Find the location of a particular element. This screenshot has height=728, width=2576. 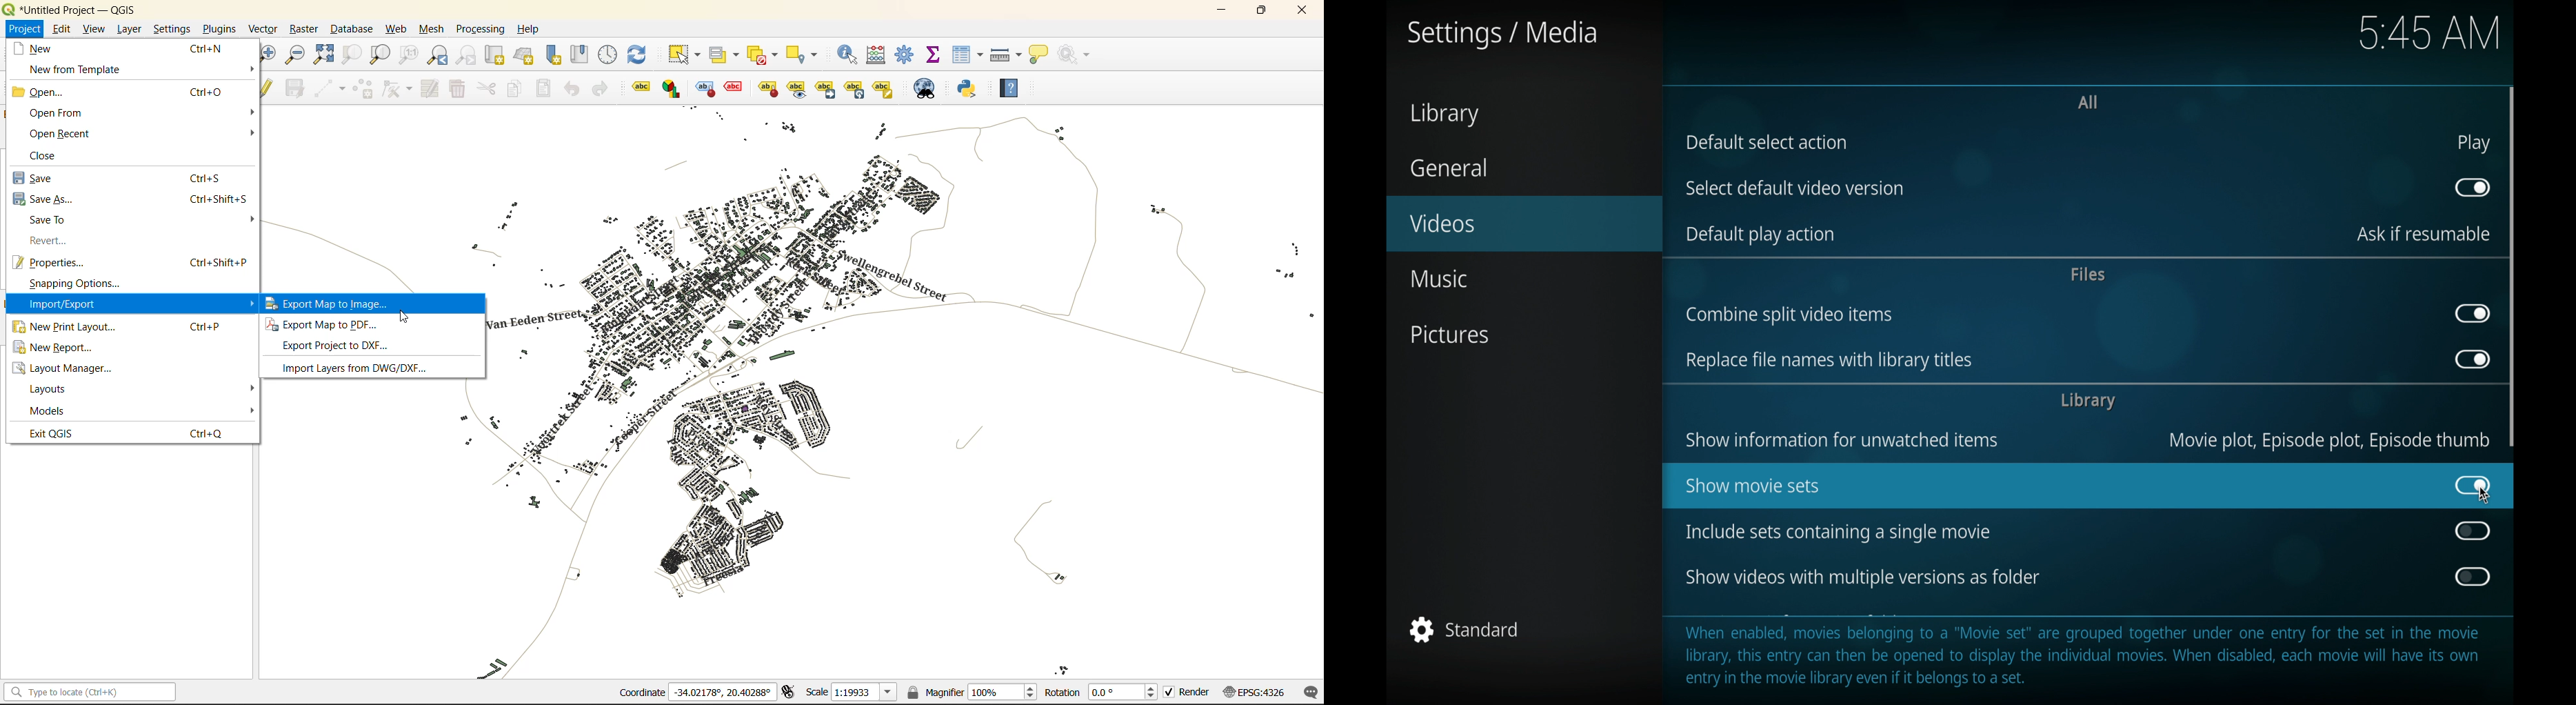

highlight pinned labels is located at coordinates (640, 88).